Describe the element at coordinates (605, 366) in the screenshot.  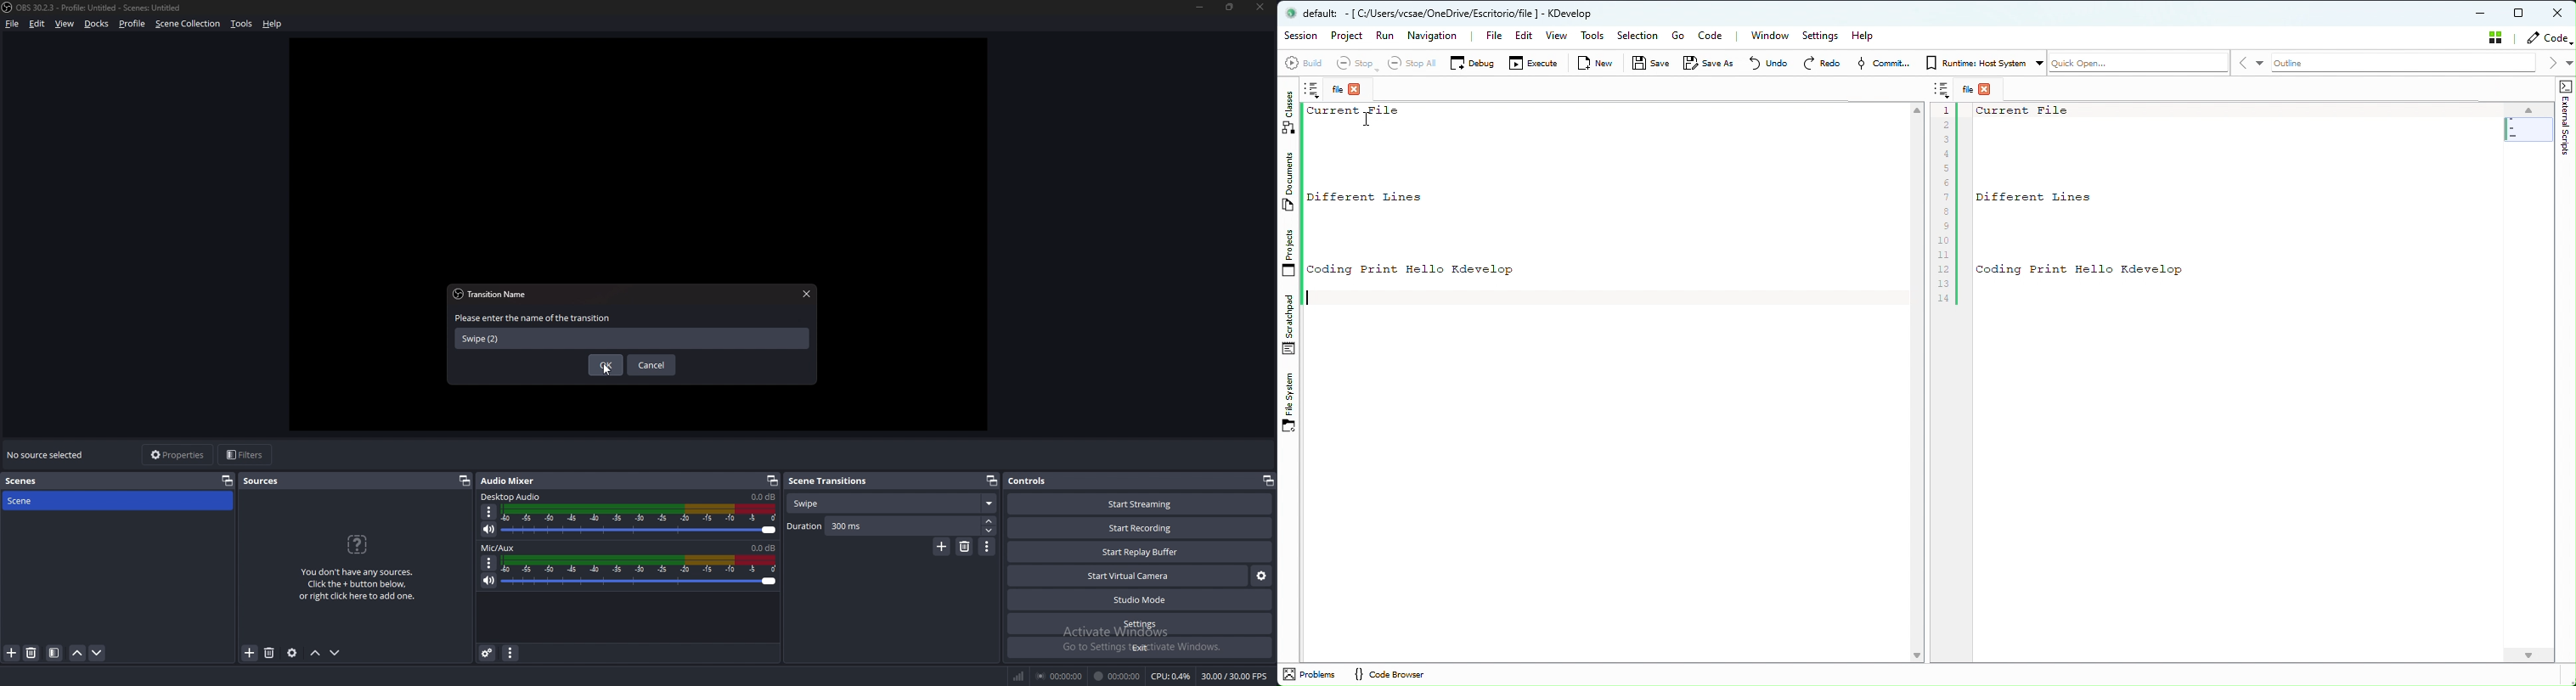
I see `ok` at that location.